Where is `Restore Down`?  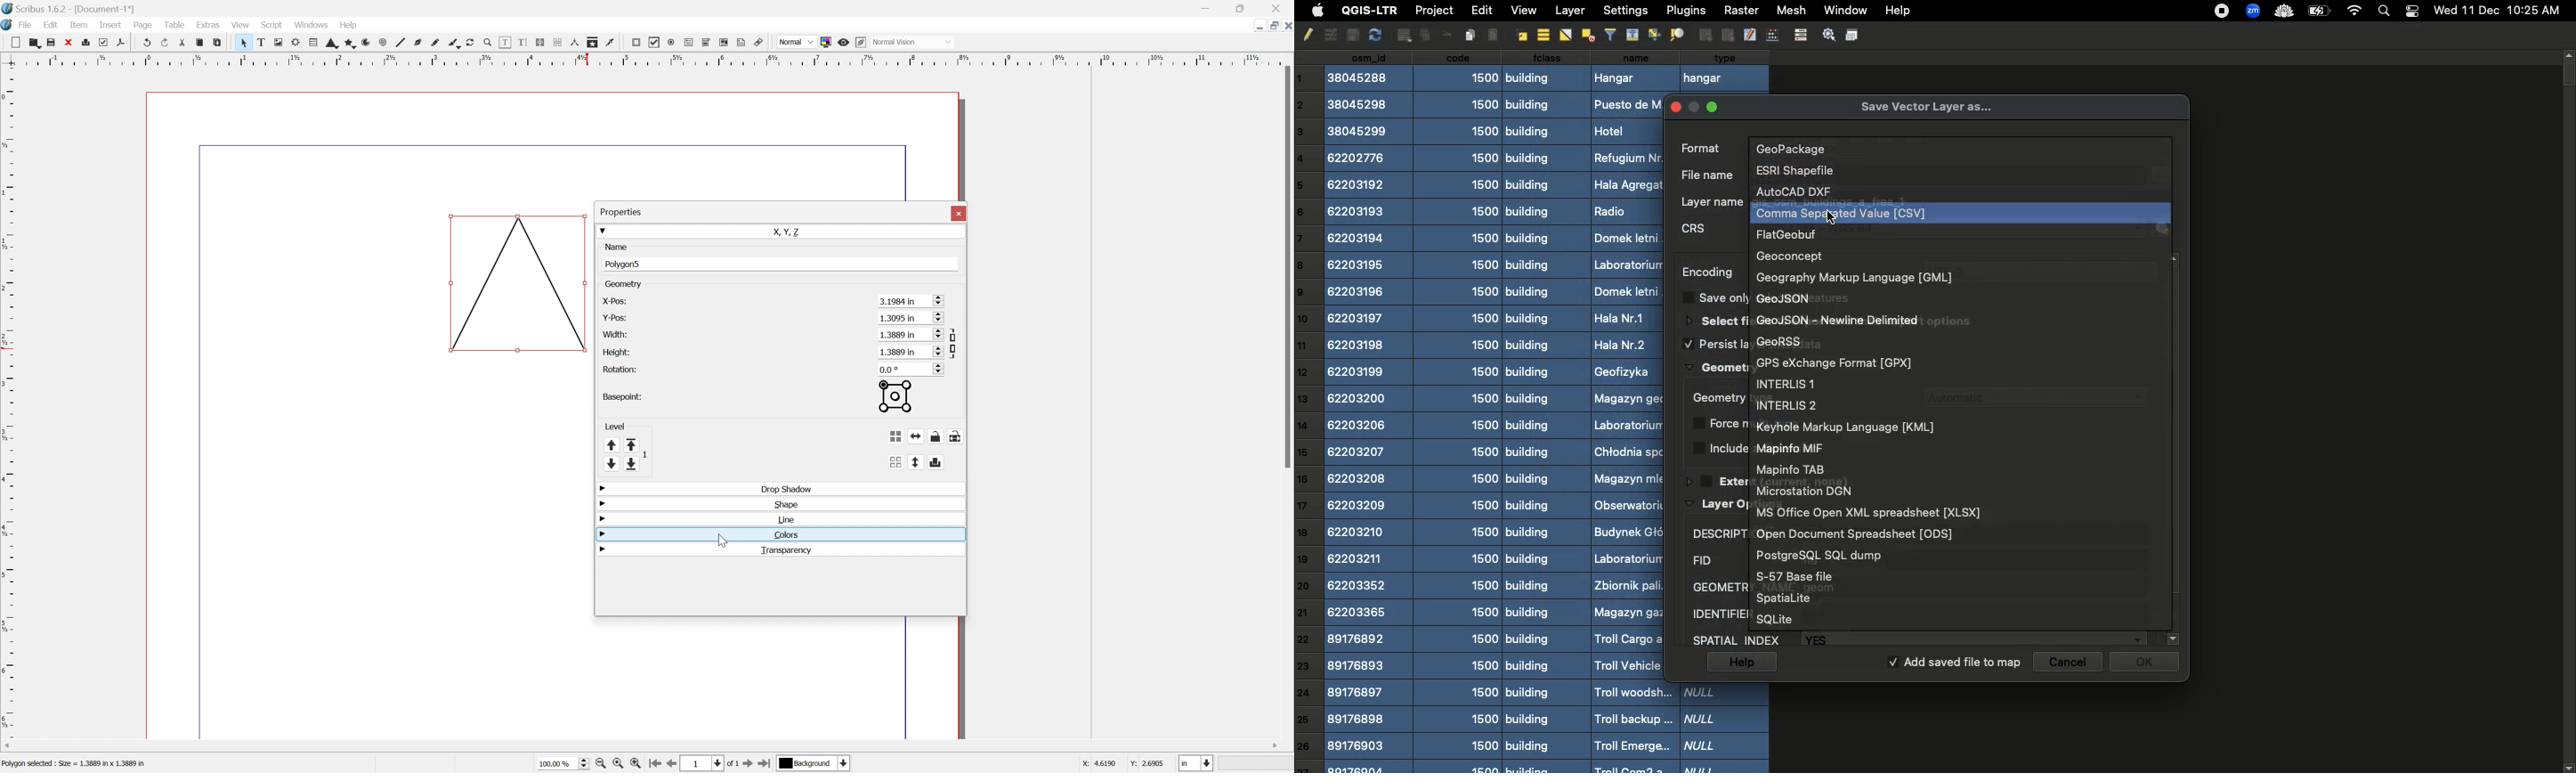
Restore Down is located at coordinates (1244, 7).